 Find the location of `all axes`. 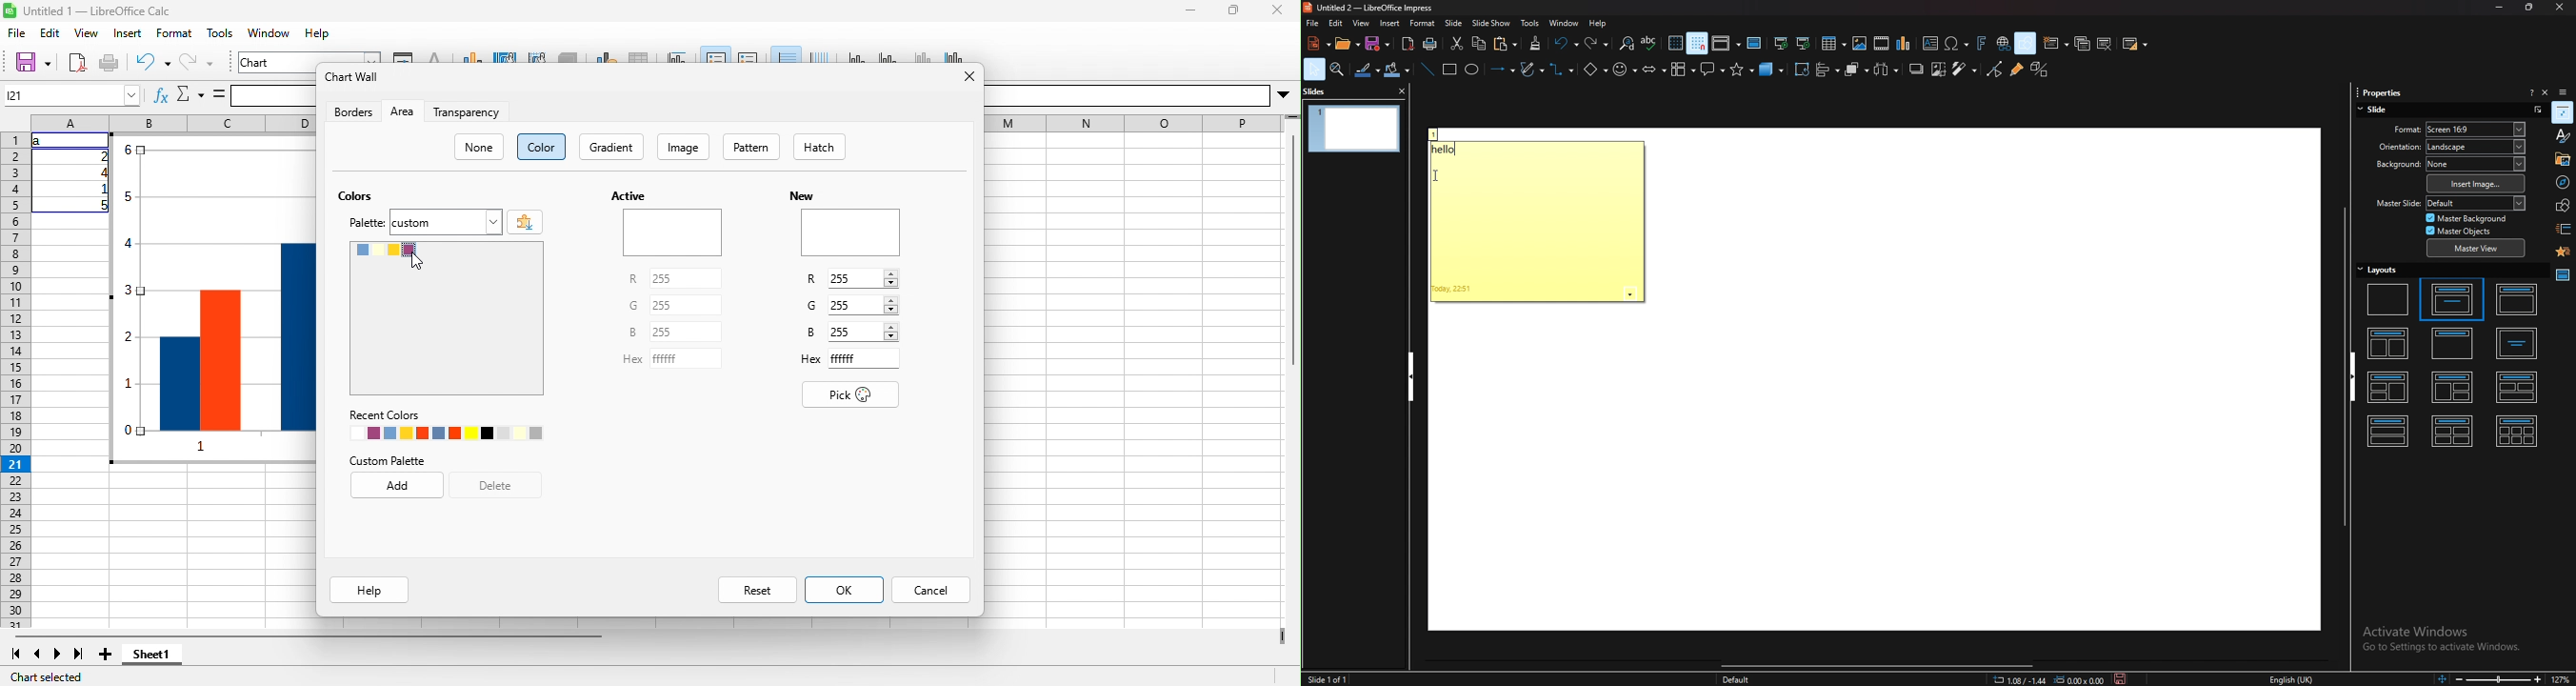

all axes is located at coordinates (951, 55).